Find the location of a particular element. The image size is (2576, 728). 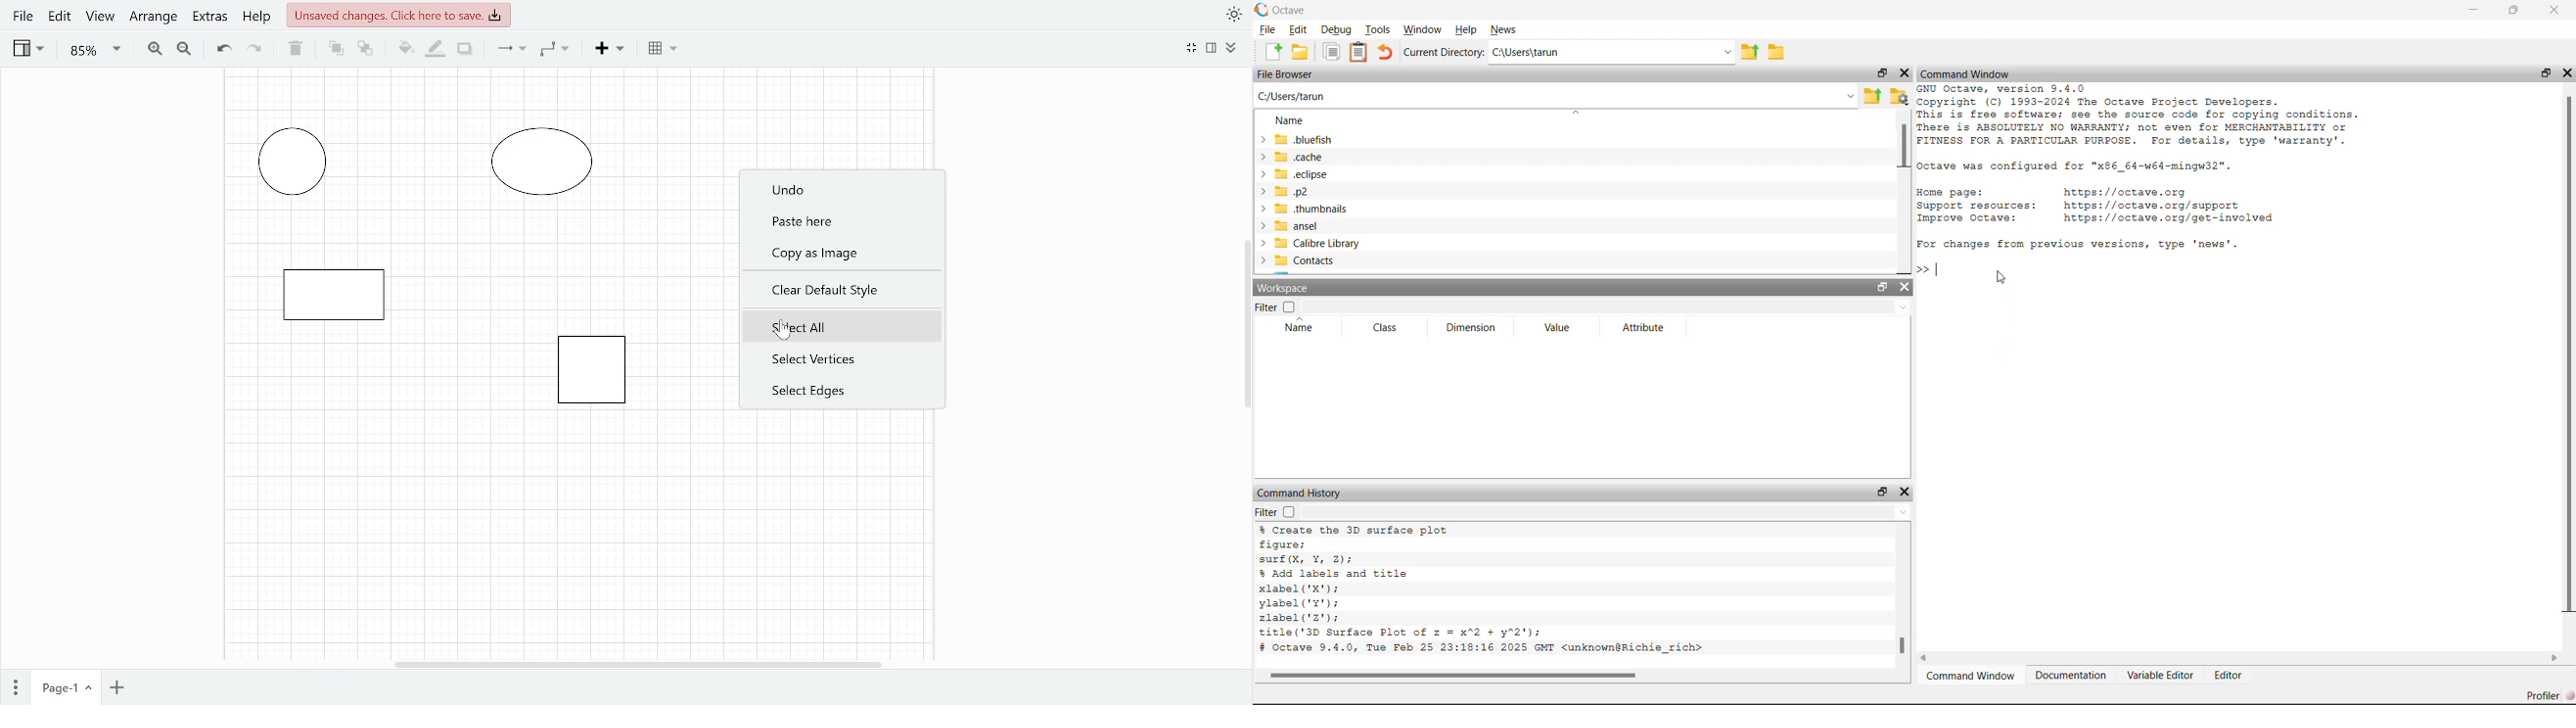

ansel is located at coordinates (1294, 226).